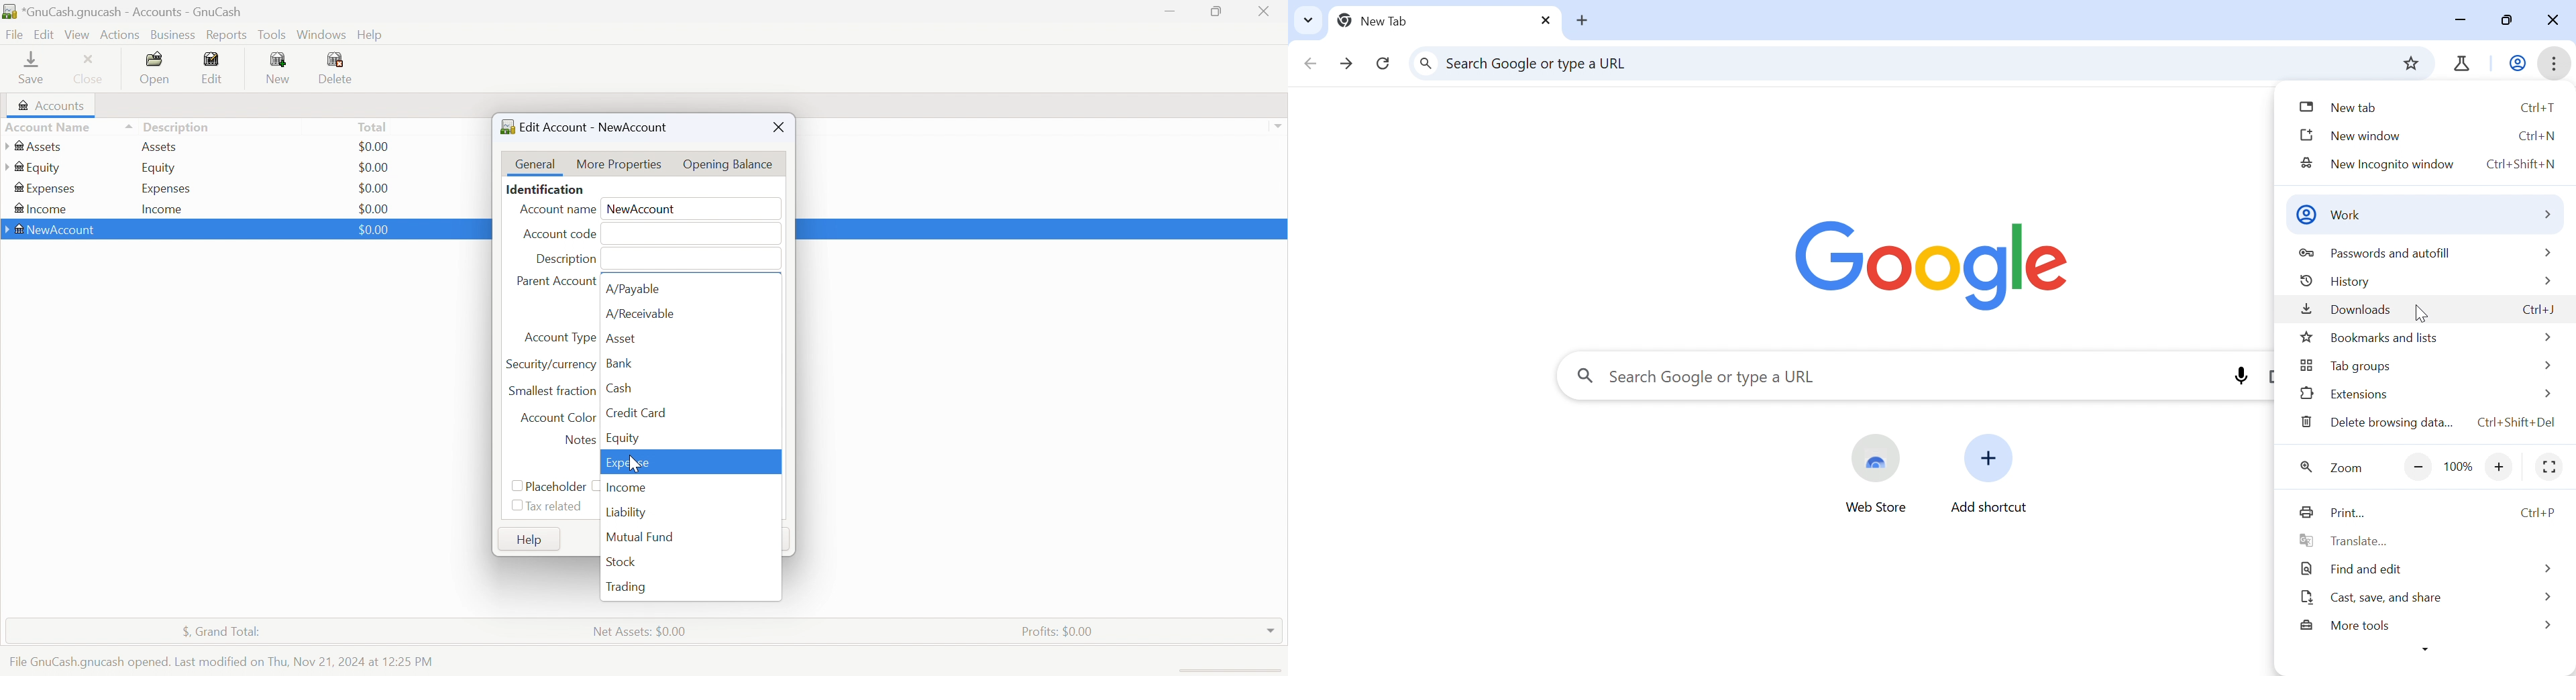  What do you see at coordinates (2425, 313) in the screenshot?
I see `Cursor` at bounding box center [2425, 313].